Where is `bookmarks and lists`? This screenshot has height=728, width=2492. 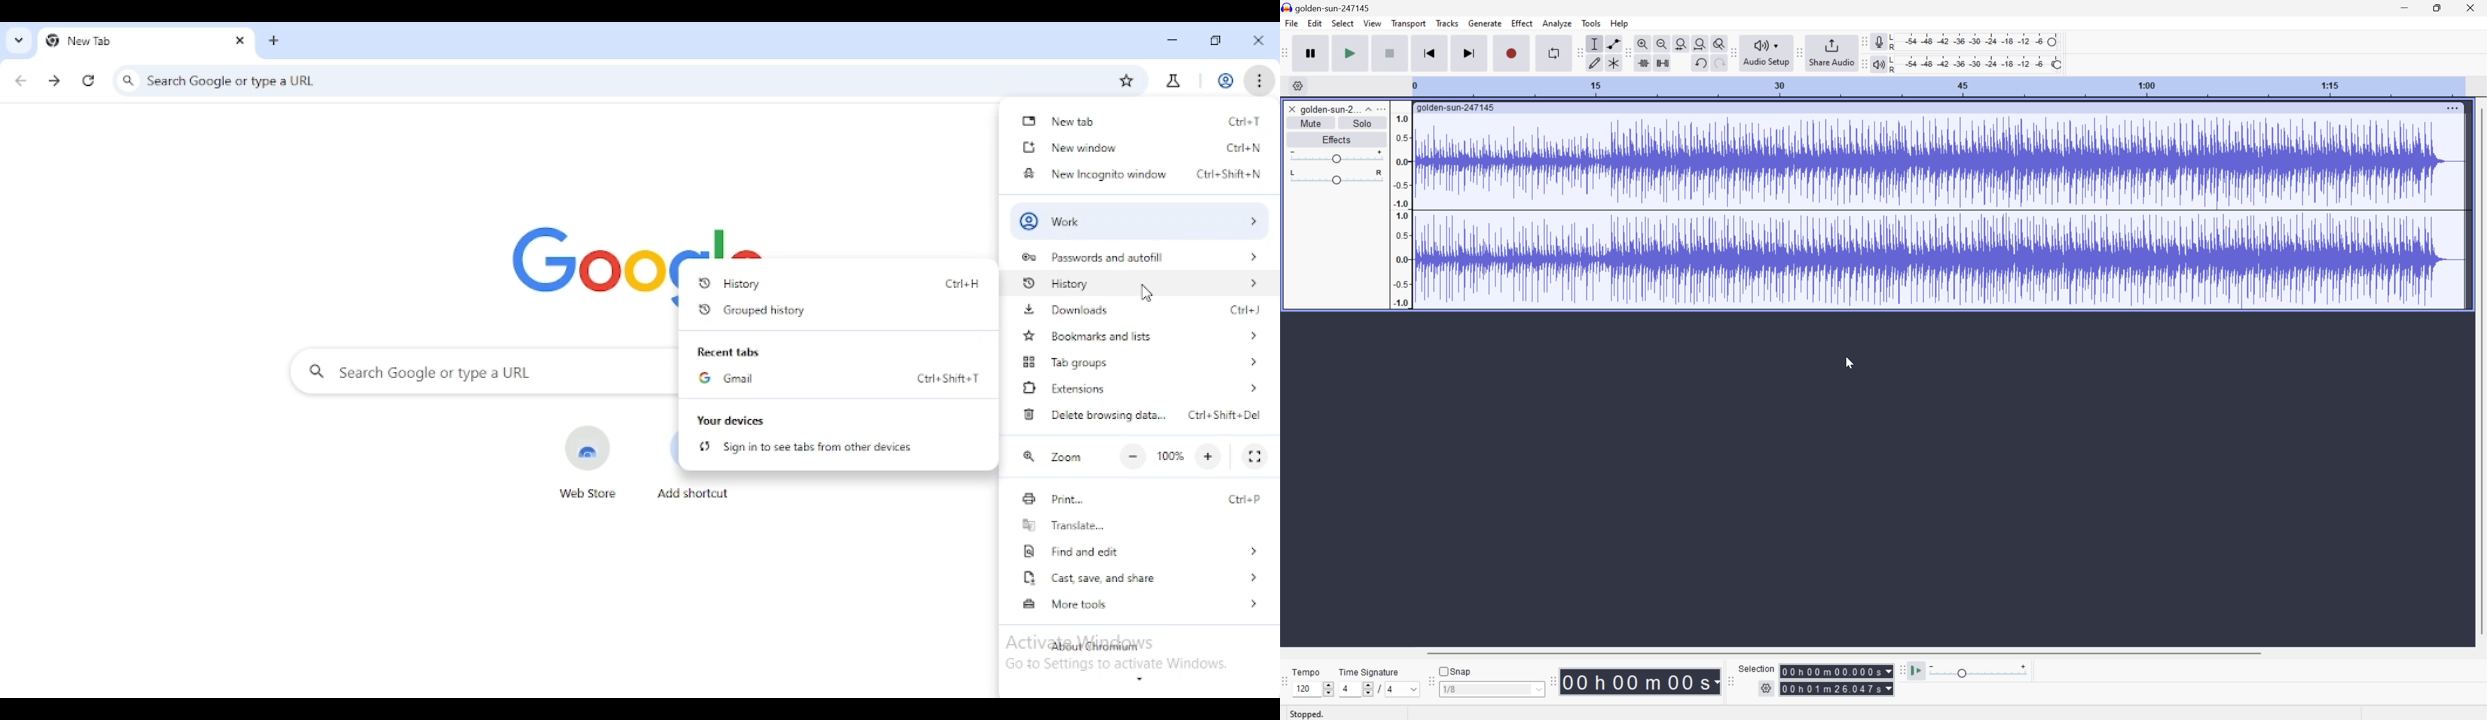 bookmarks and lists is located at coordinates (1139, 335).